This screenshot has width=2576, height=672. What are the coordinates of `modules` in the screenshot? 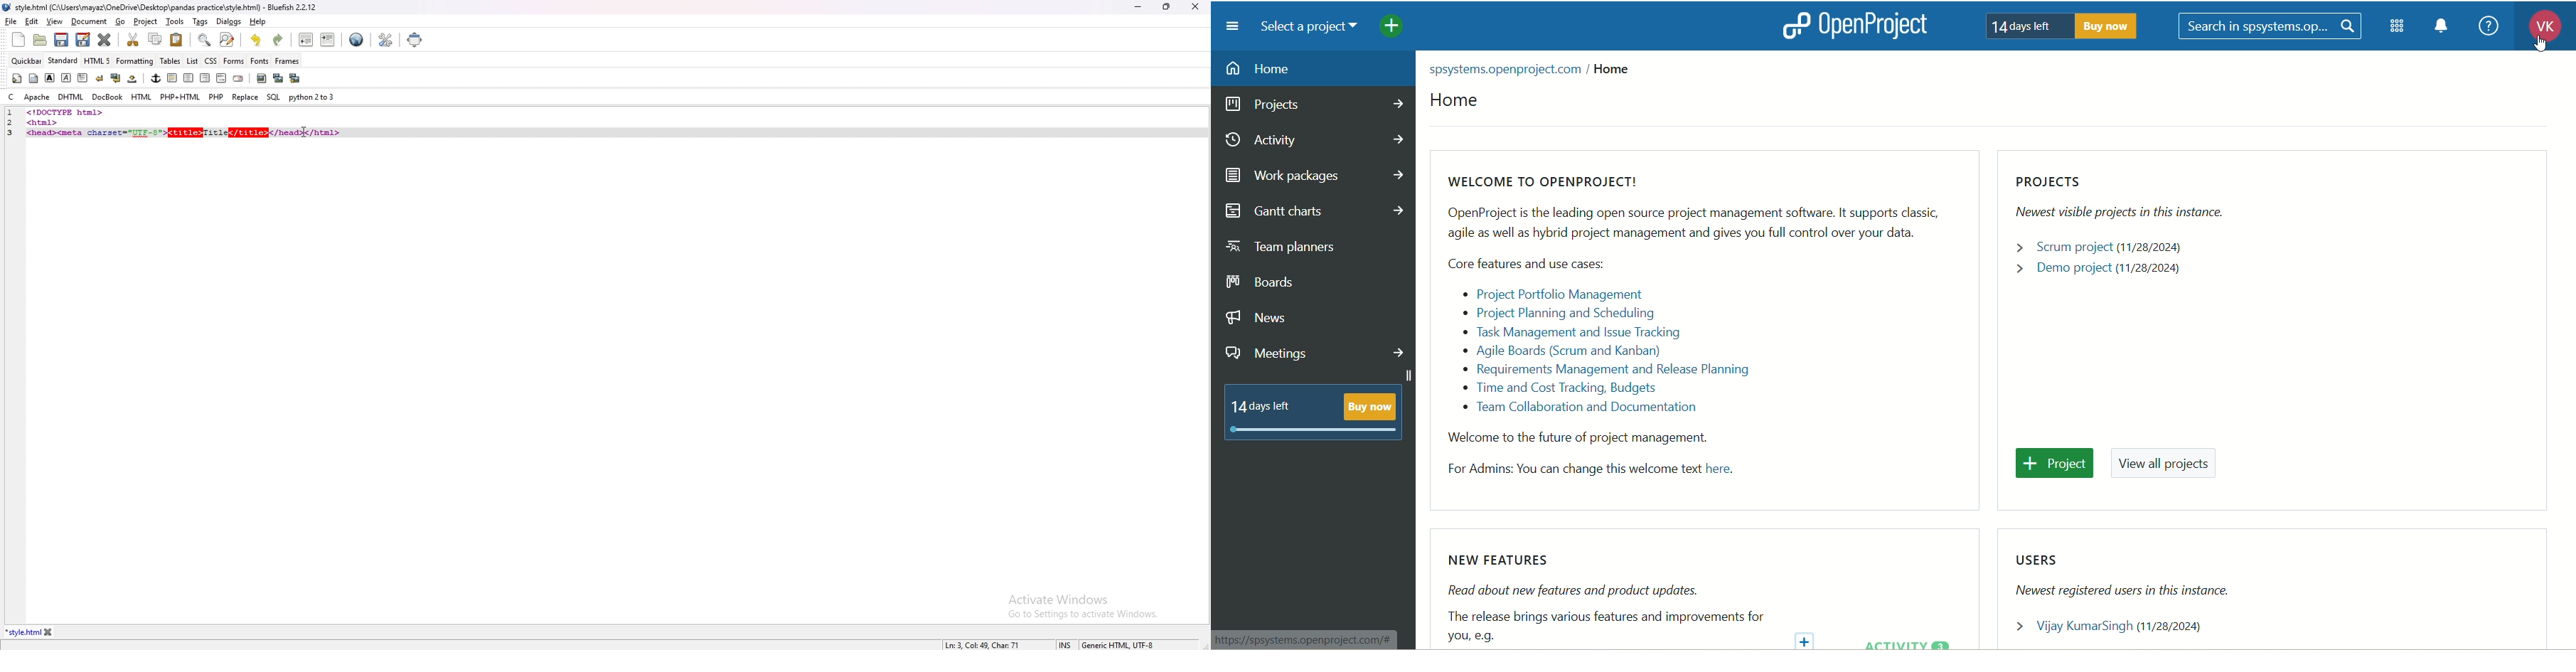 It's located at (2398, 29).